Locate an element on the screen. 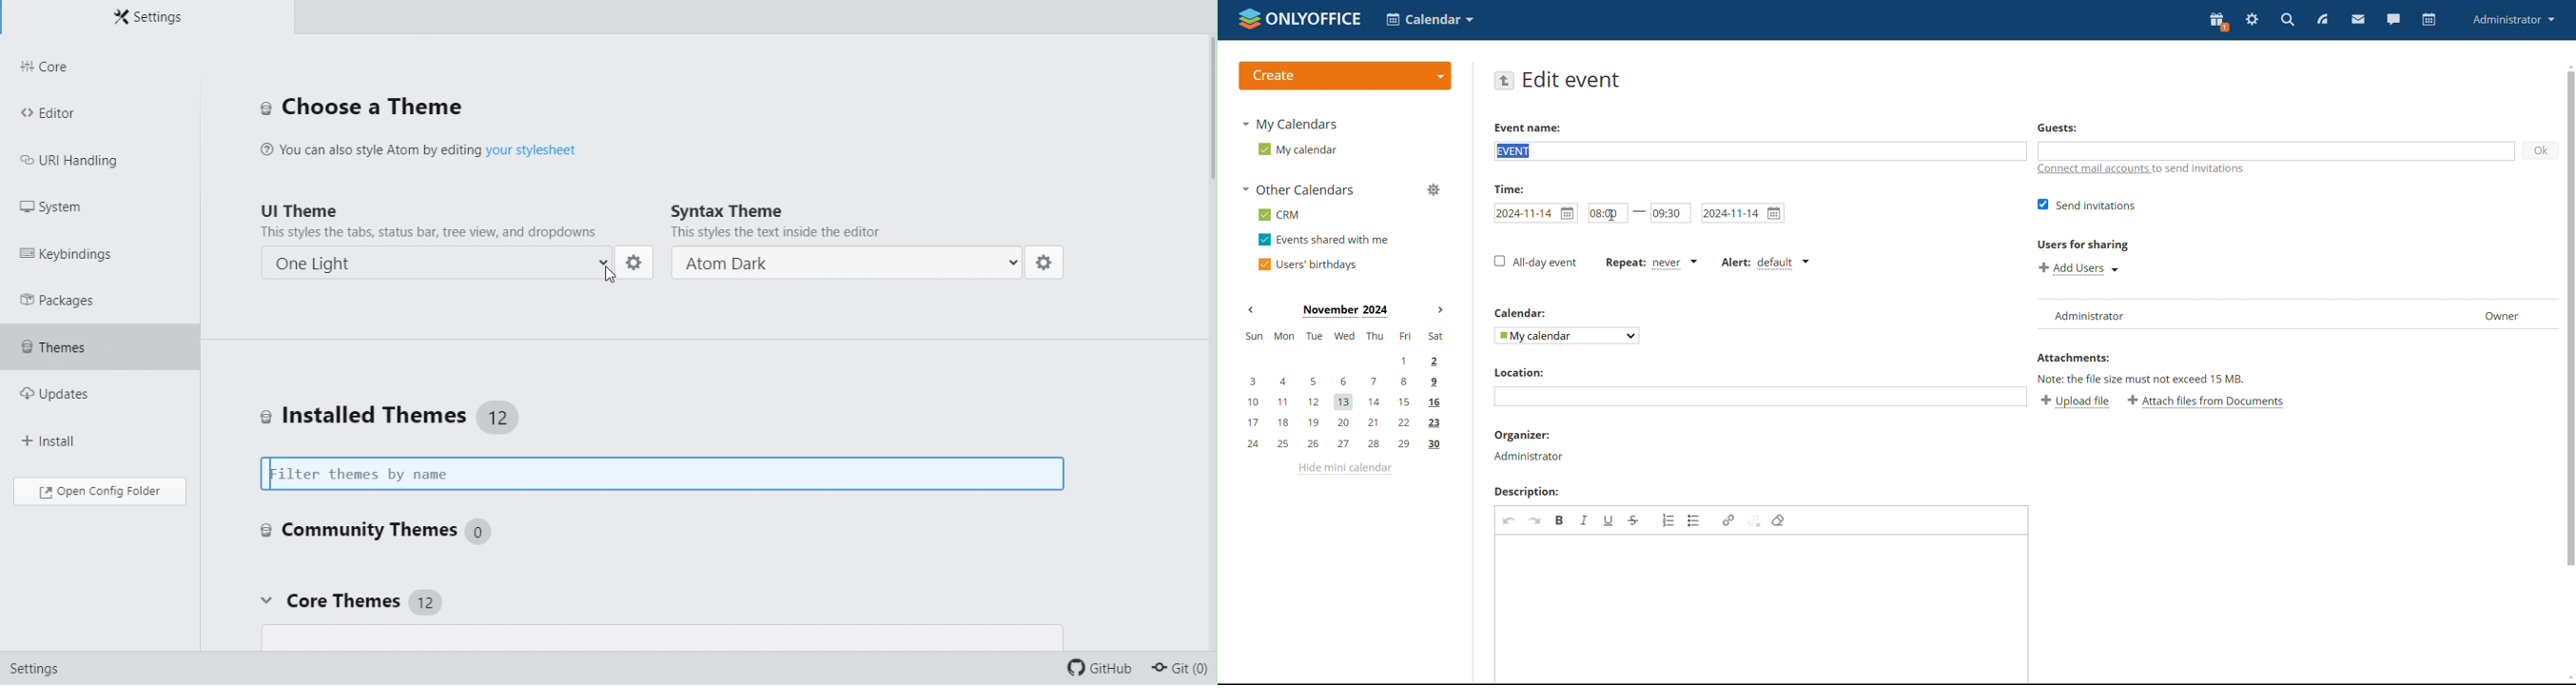  start time is located at coordinates (1606, 212).